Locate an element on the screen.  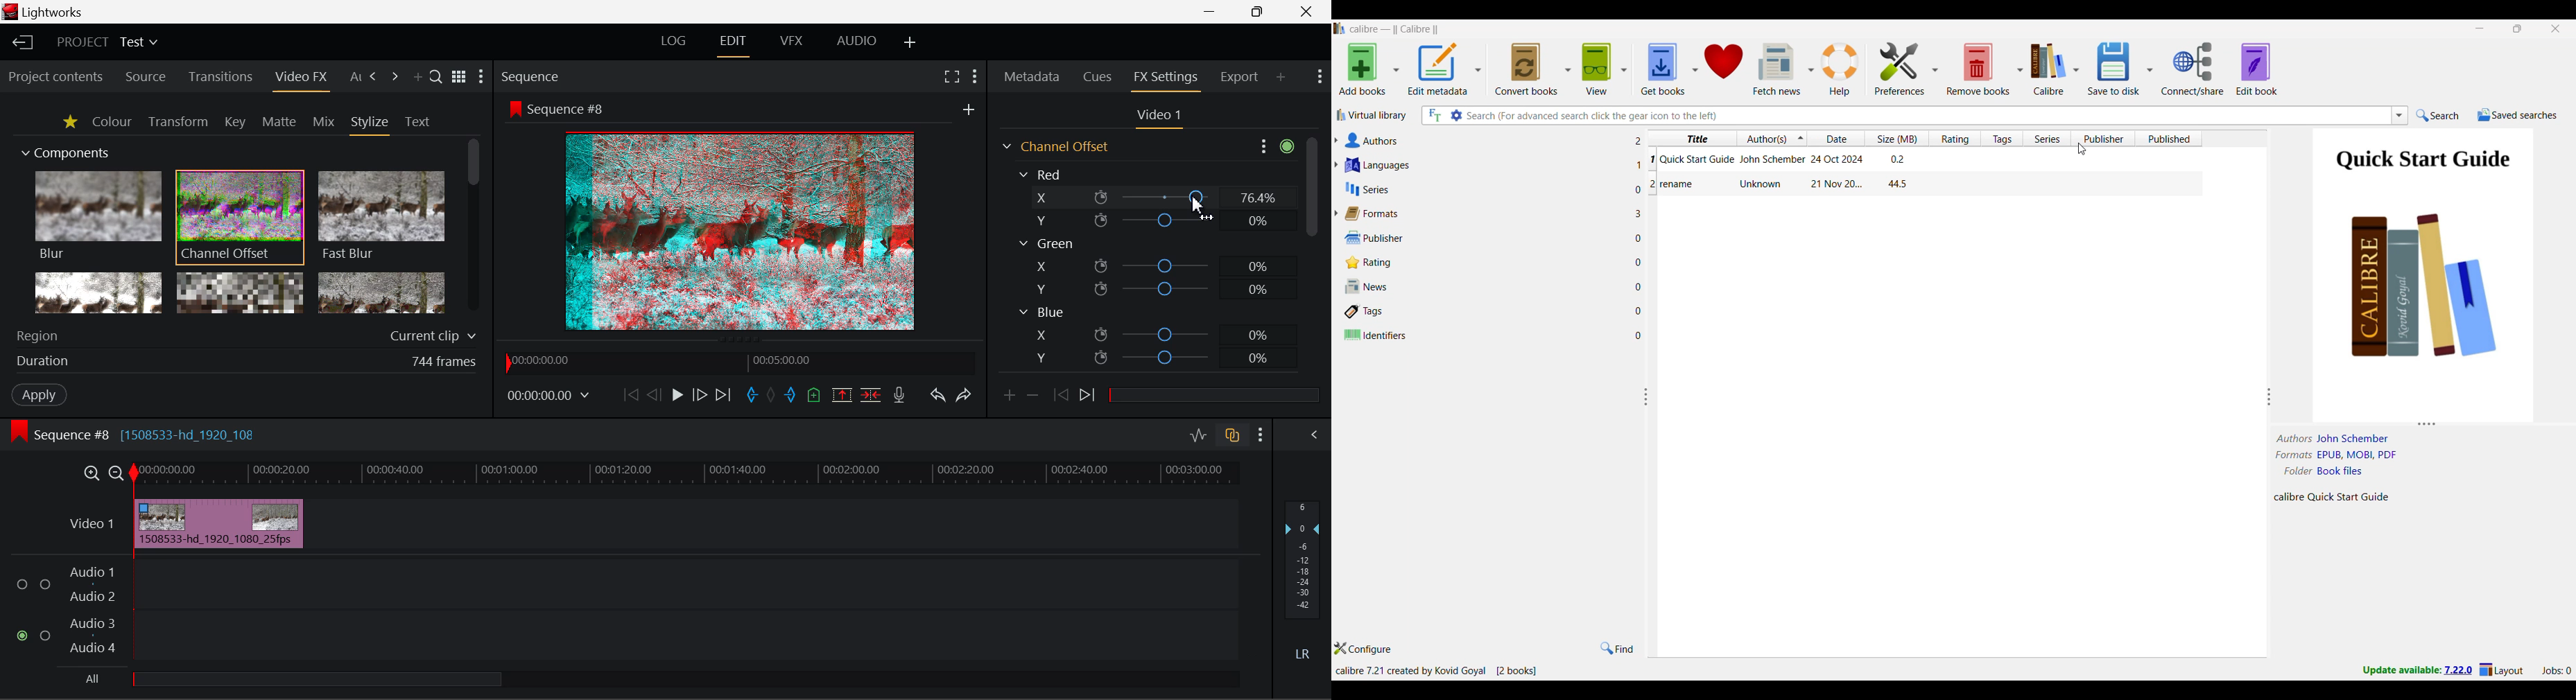
Mark Out is located at coordinates (789, 395).